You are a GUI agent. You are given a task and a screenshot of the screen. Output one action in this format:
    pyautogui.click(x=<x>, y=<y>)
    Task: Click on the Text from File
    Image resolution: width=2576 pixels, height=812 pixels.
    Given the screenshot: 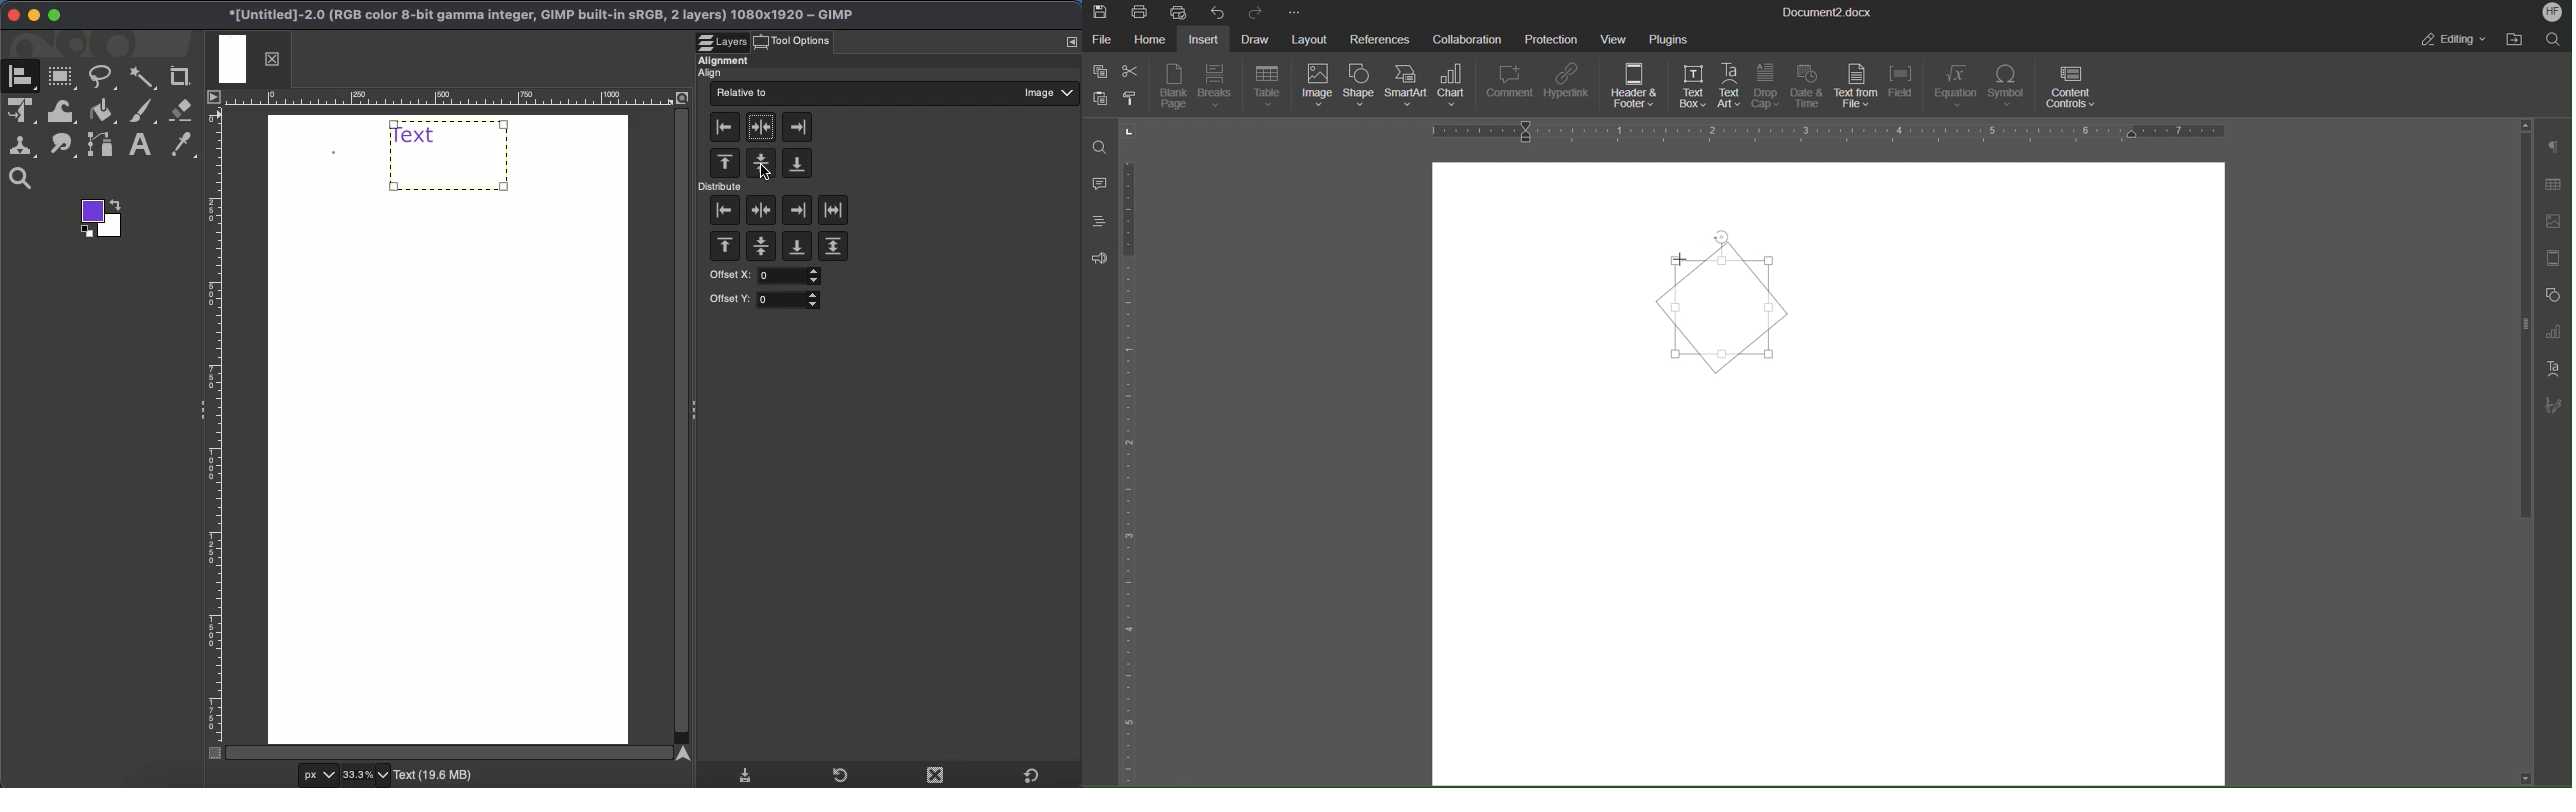 What is the action you would take?
    pyautogui.click(x=1855, y=86)
    